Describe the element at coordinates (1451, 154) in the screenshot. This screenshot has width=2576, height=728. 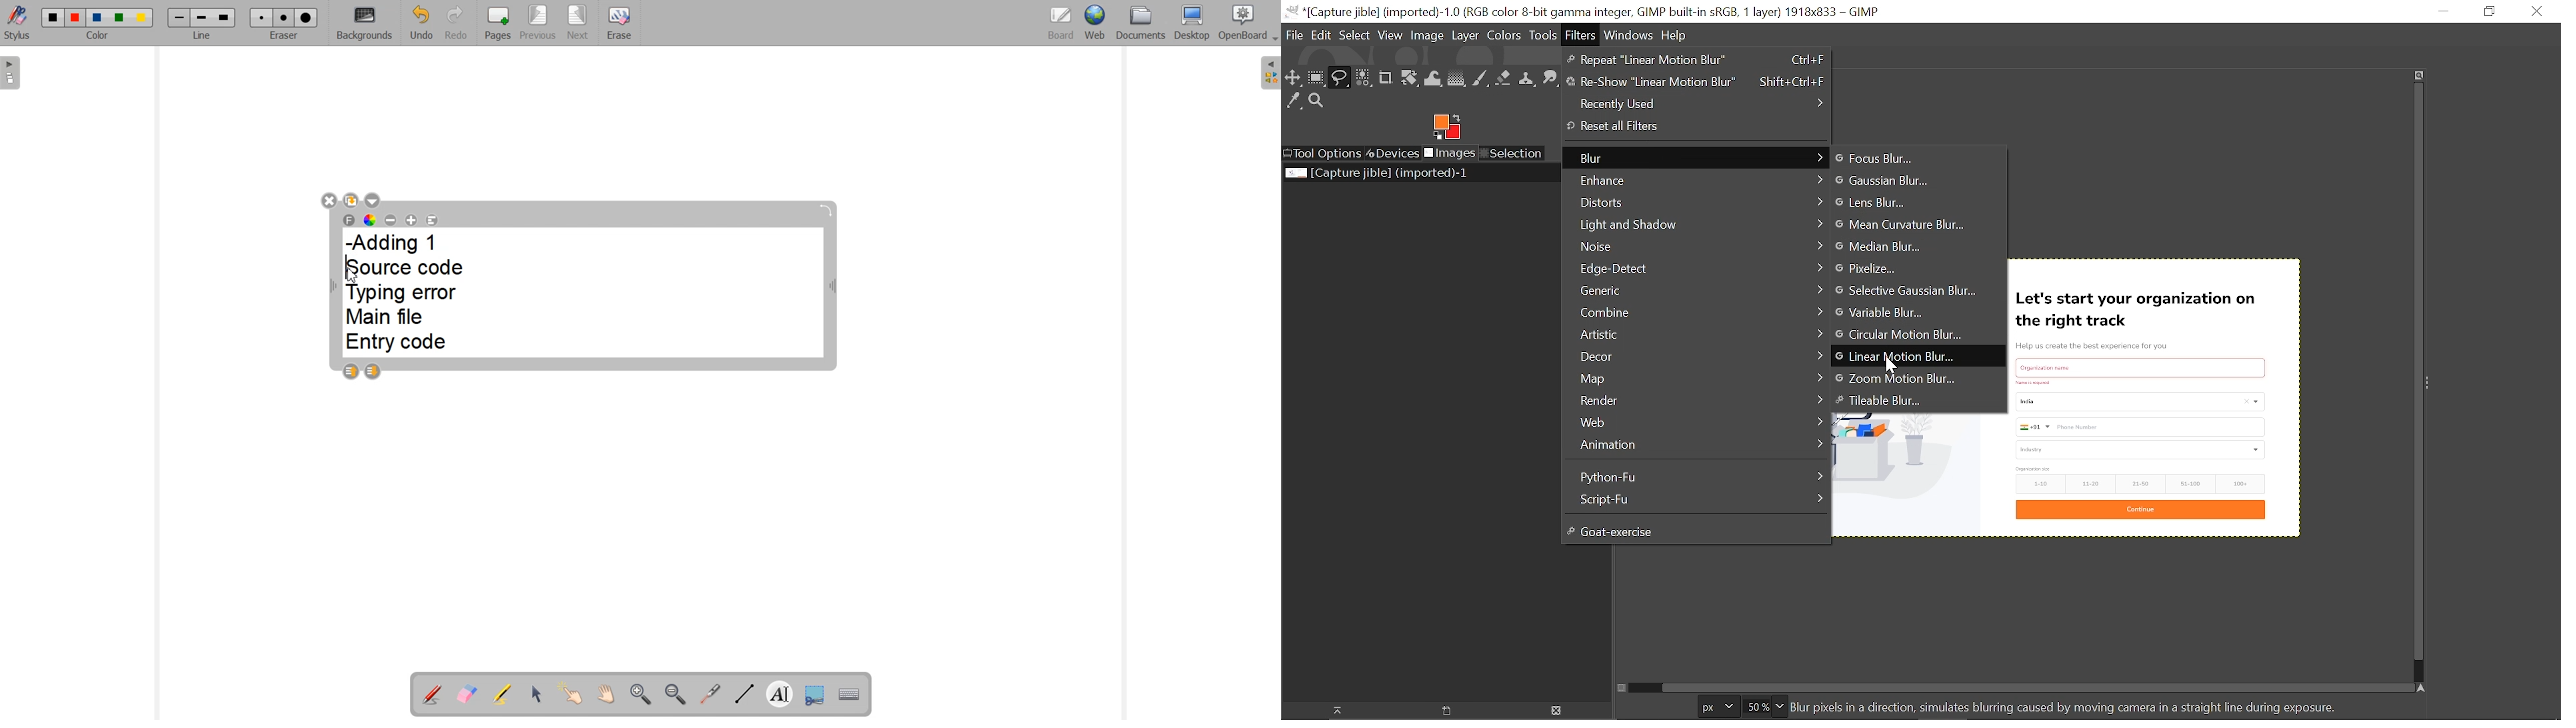
I see `Images` at that location.